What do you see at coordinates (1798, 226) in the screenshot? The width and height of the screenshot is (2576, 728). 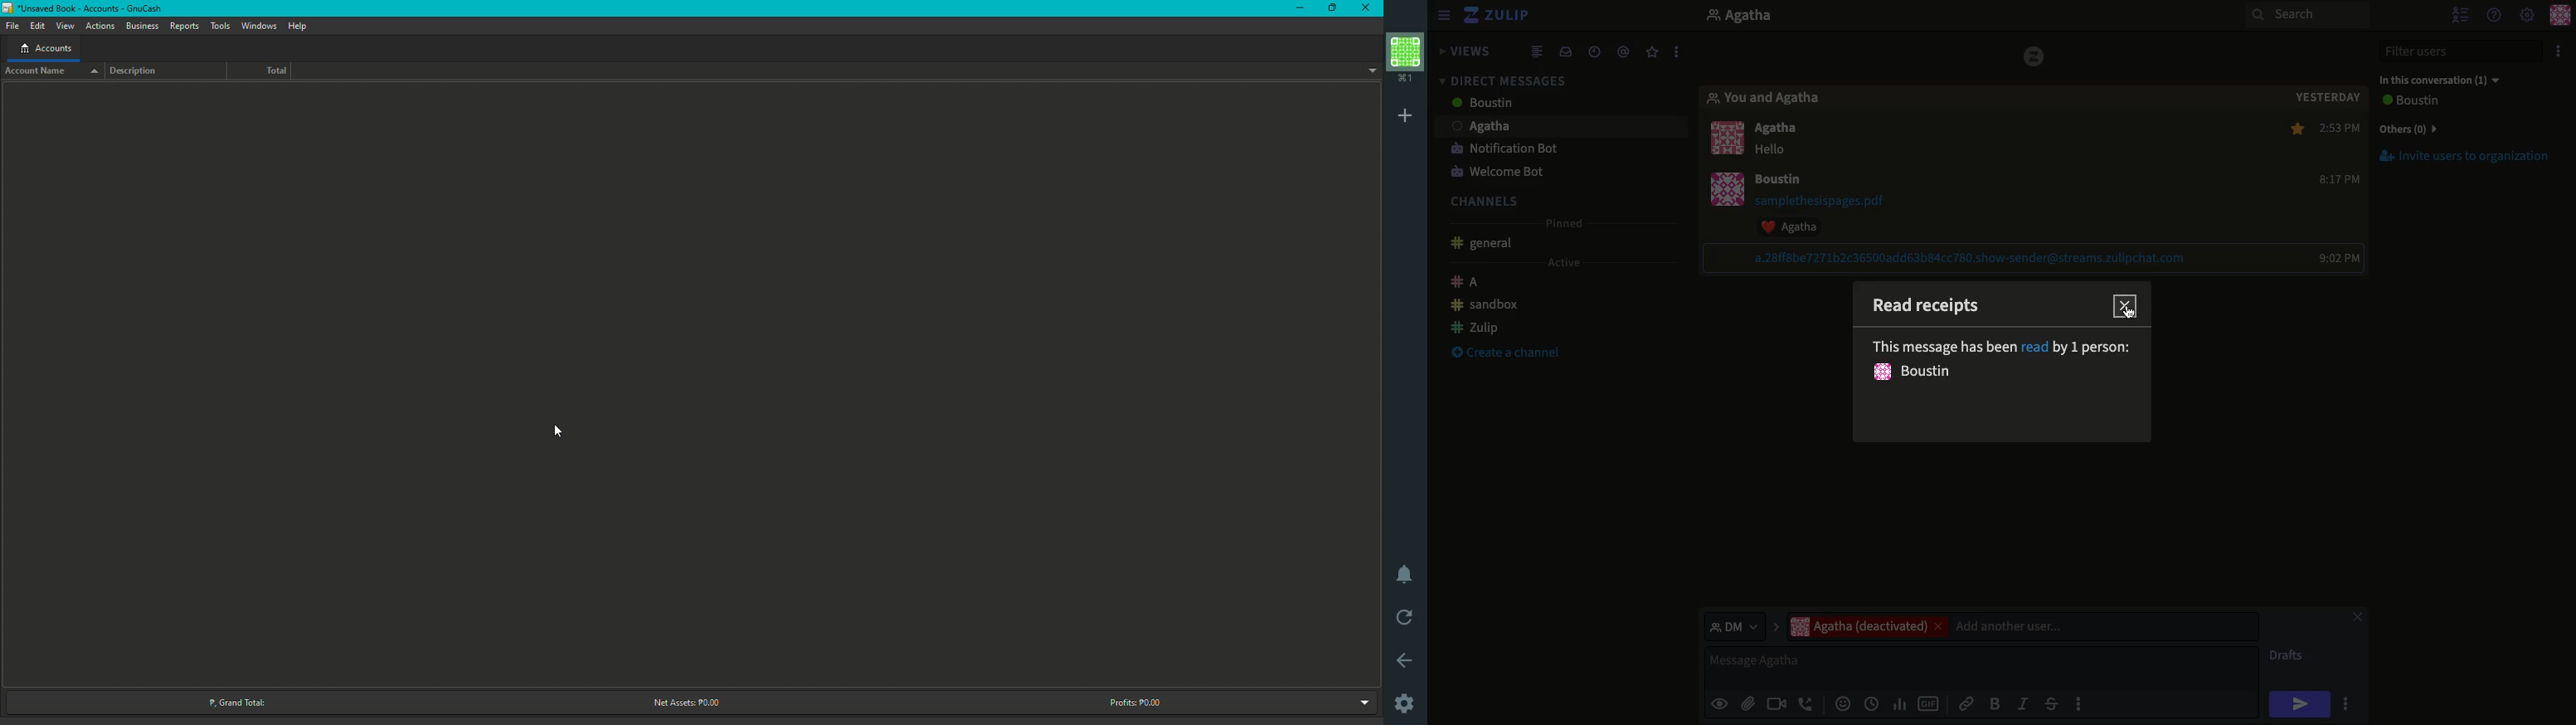 I see `Reaction` at bounding box center [1798, 226].